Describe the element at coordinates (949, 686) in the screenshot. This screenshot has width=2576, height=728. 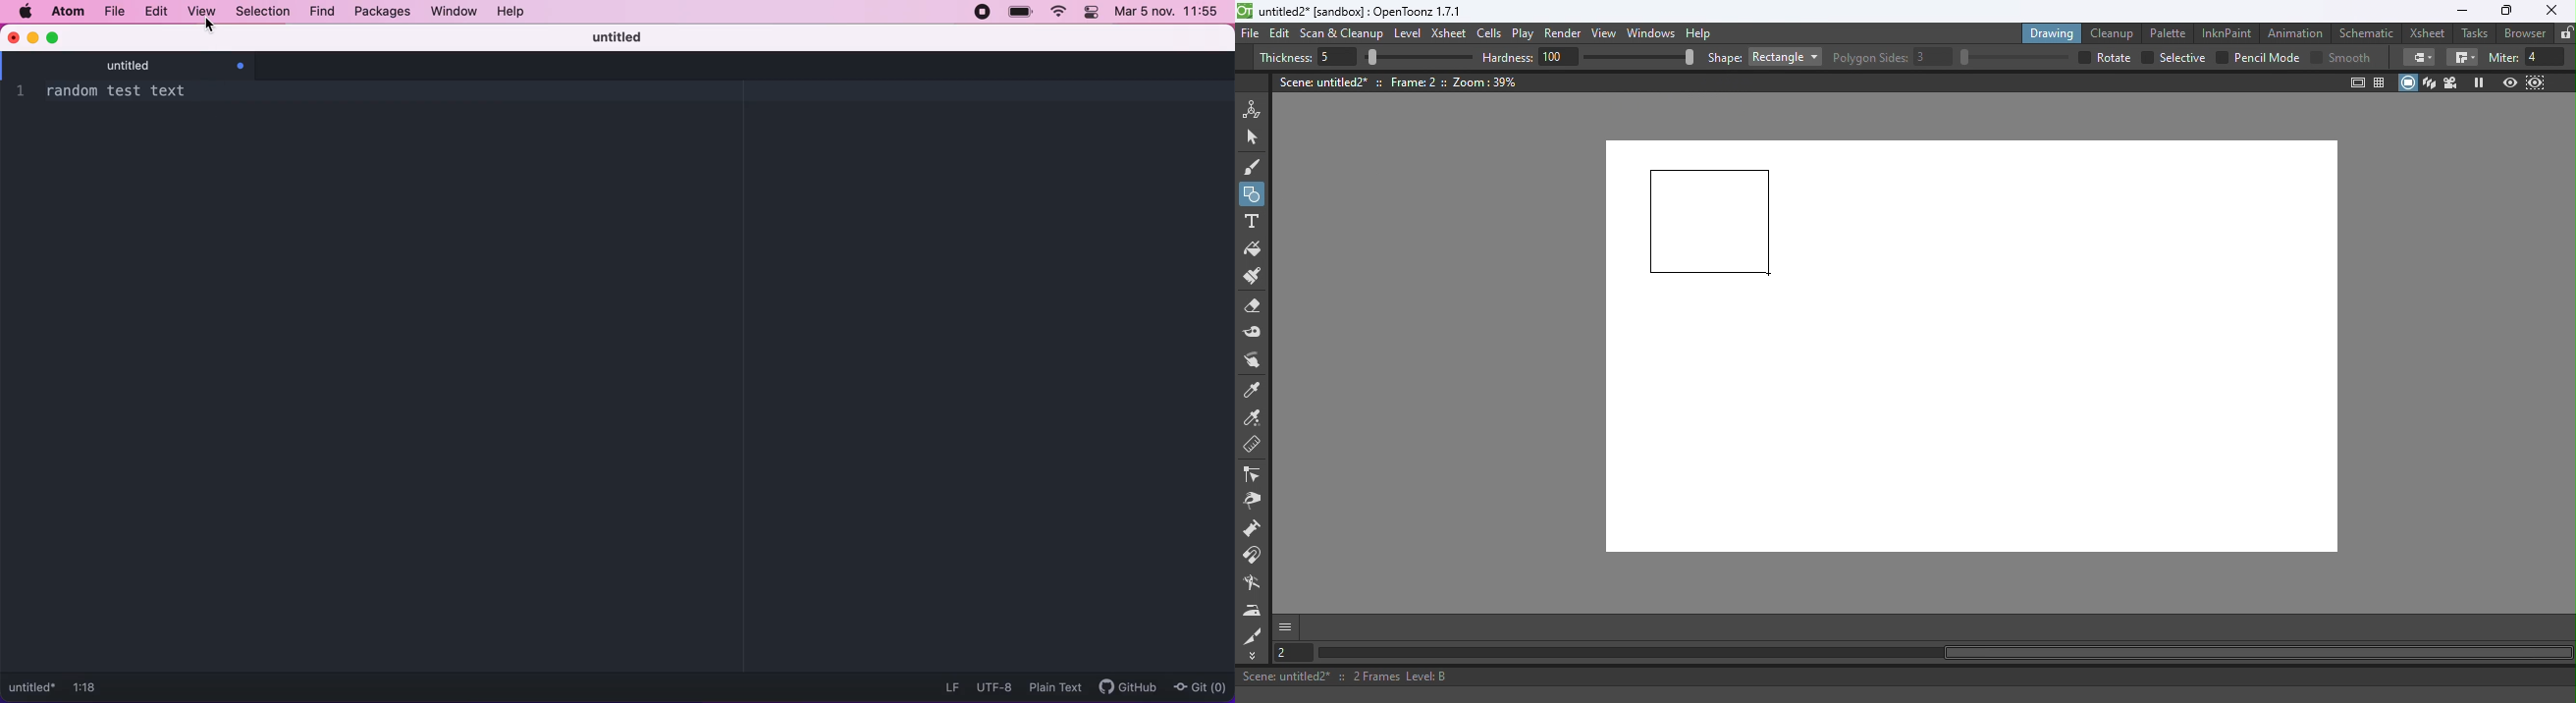
I see `LF` at that location.